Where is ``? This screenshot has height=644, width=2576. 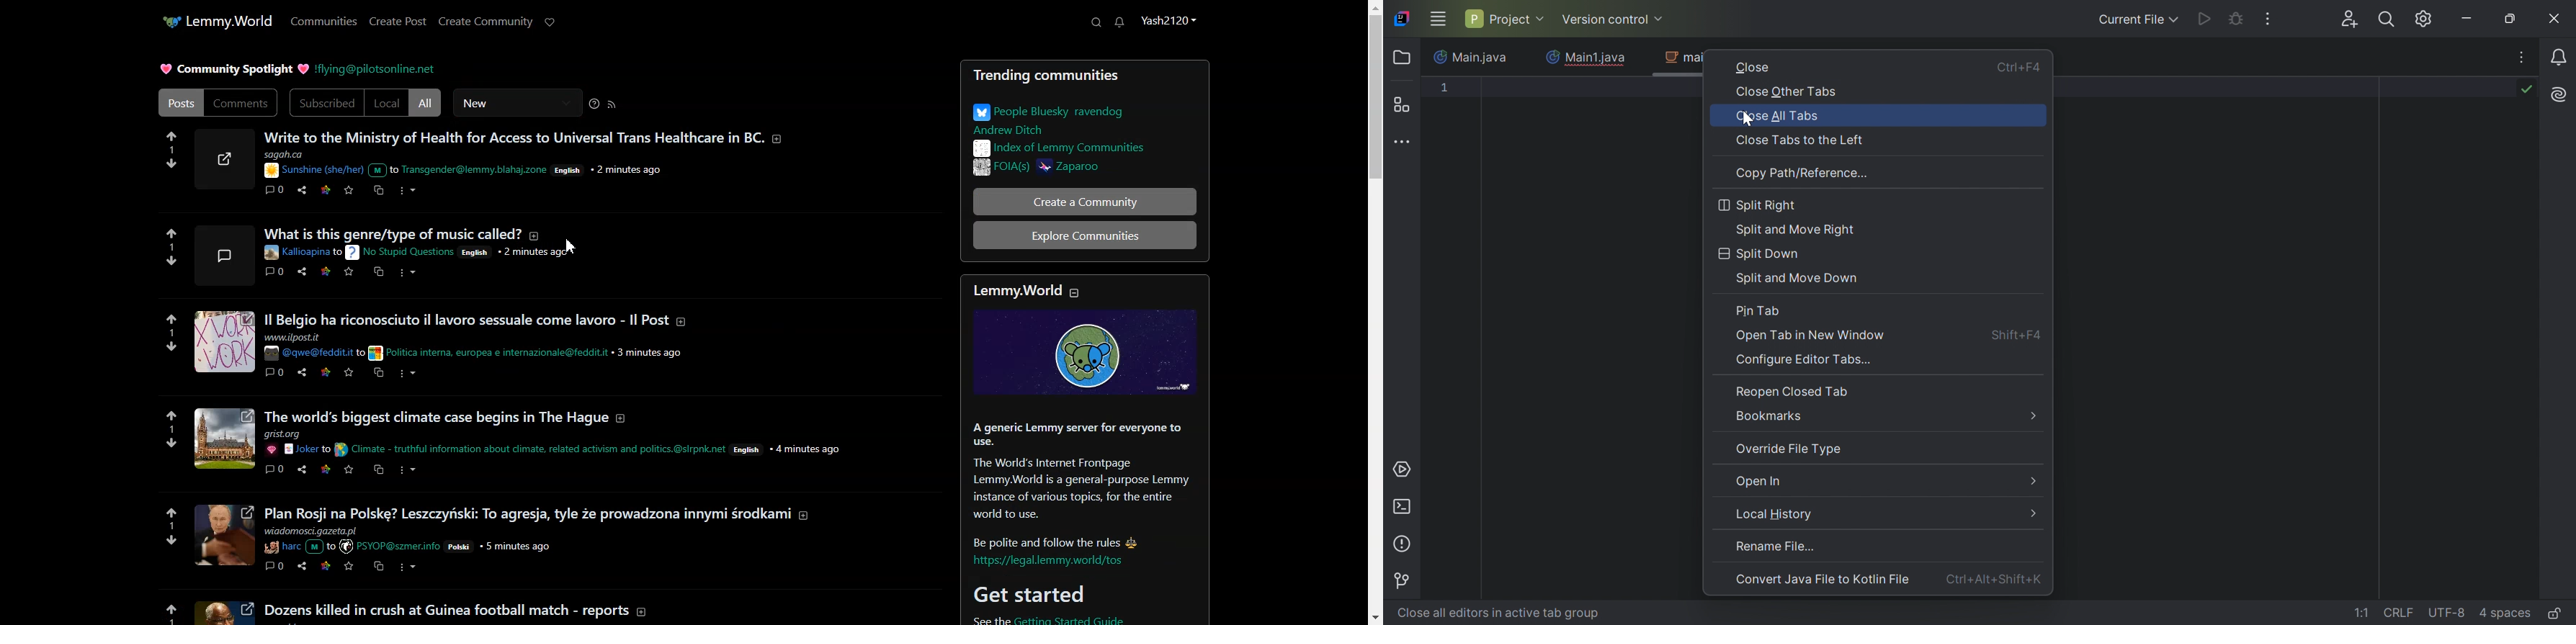
 is located at coordinates (434, 418).